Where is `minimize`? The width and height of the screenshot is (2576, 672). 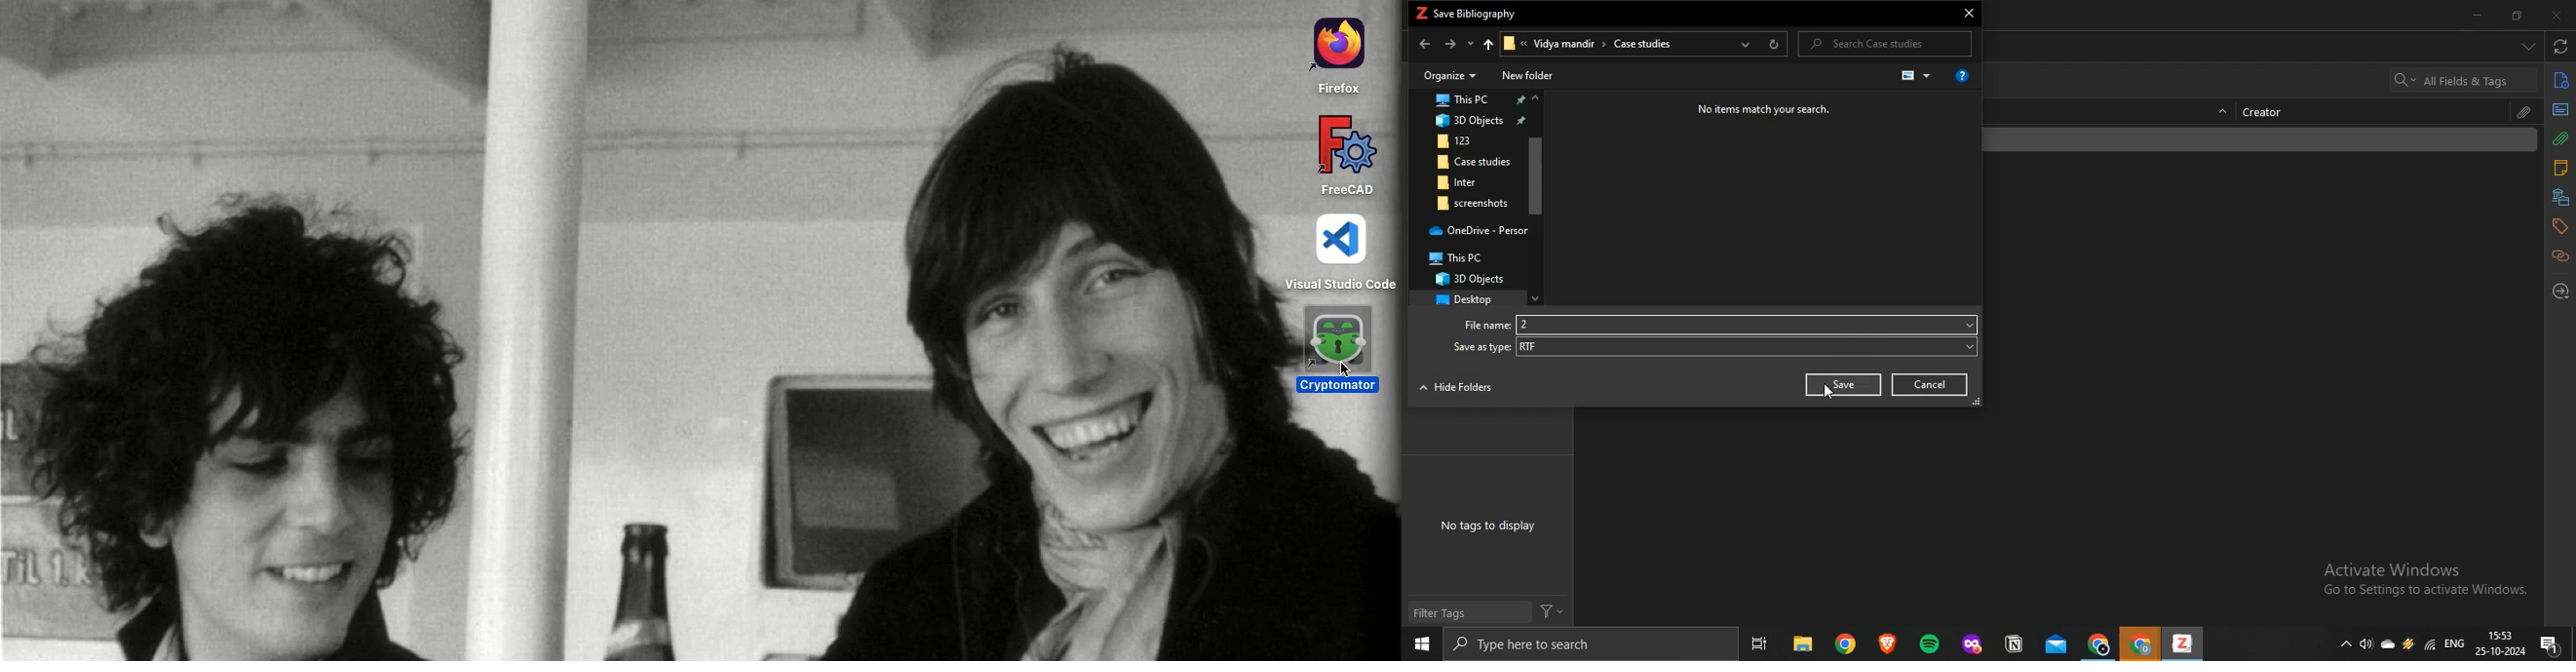
minimize is located at coordinates (2481, 16).